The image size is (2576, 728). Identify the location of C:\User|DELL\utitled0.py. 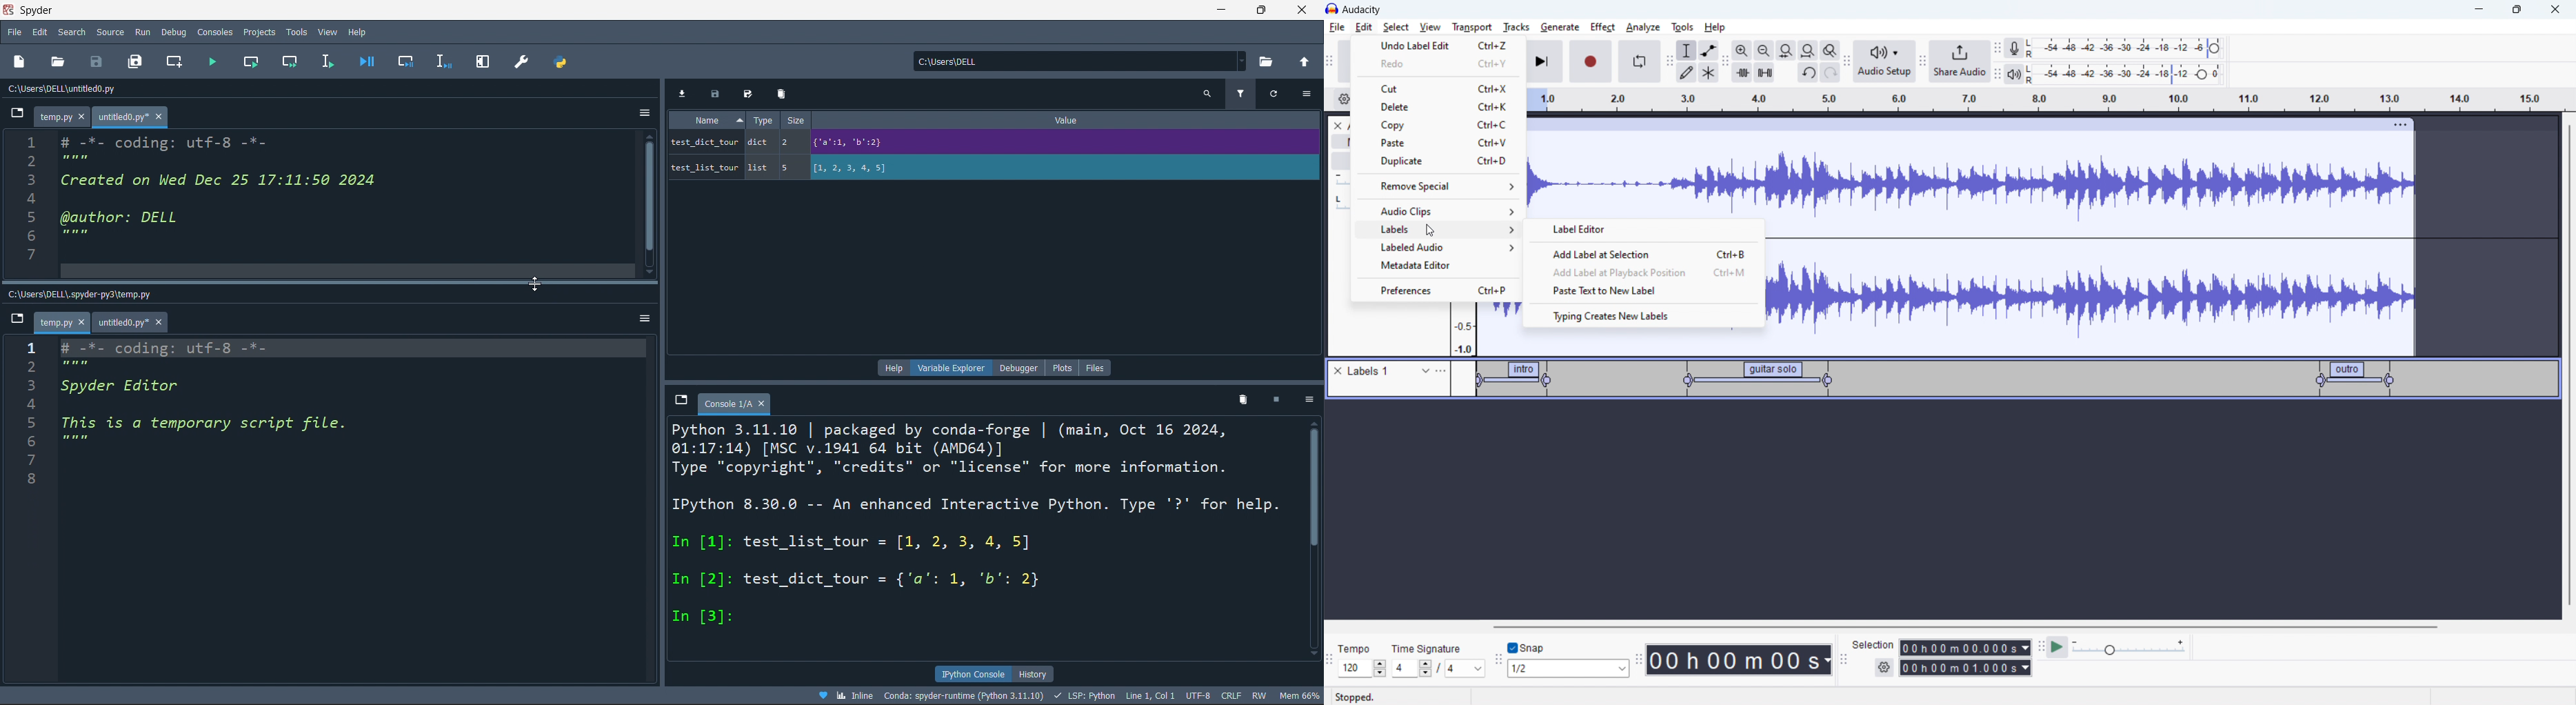
(82, 90).